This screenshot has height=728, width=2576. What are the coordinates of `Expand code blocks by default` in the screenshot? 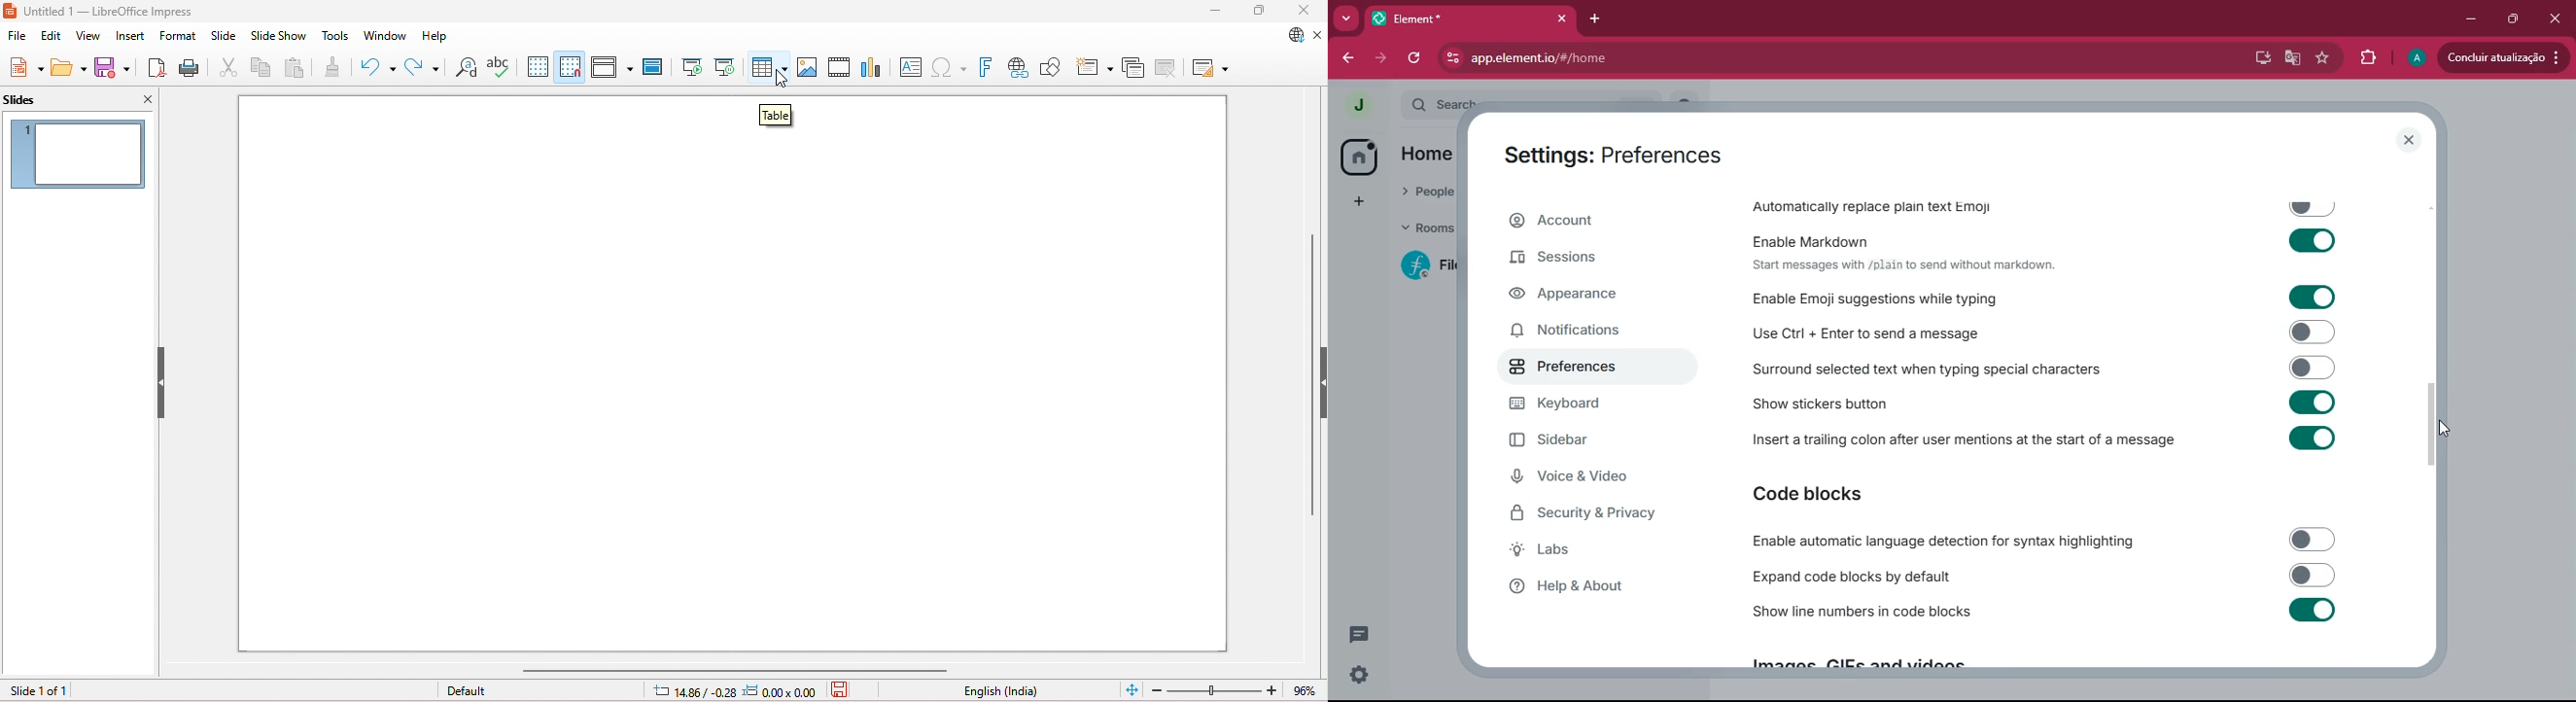 It's located at (2043, 576).